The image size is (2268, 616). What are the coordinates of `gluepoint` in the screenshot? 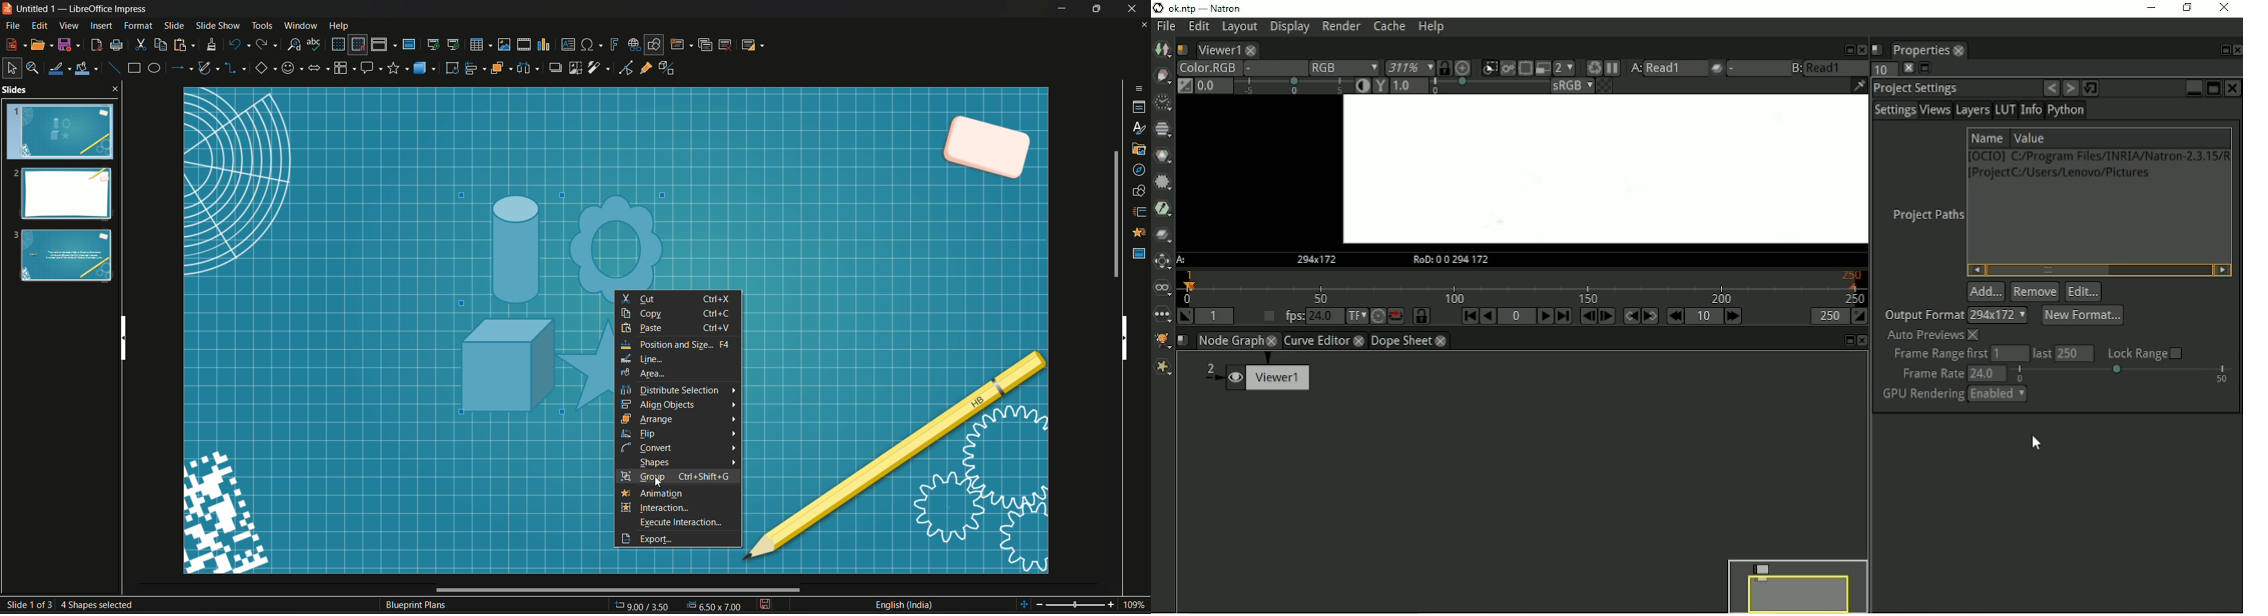 It's located at (646, 67).